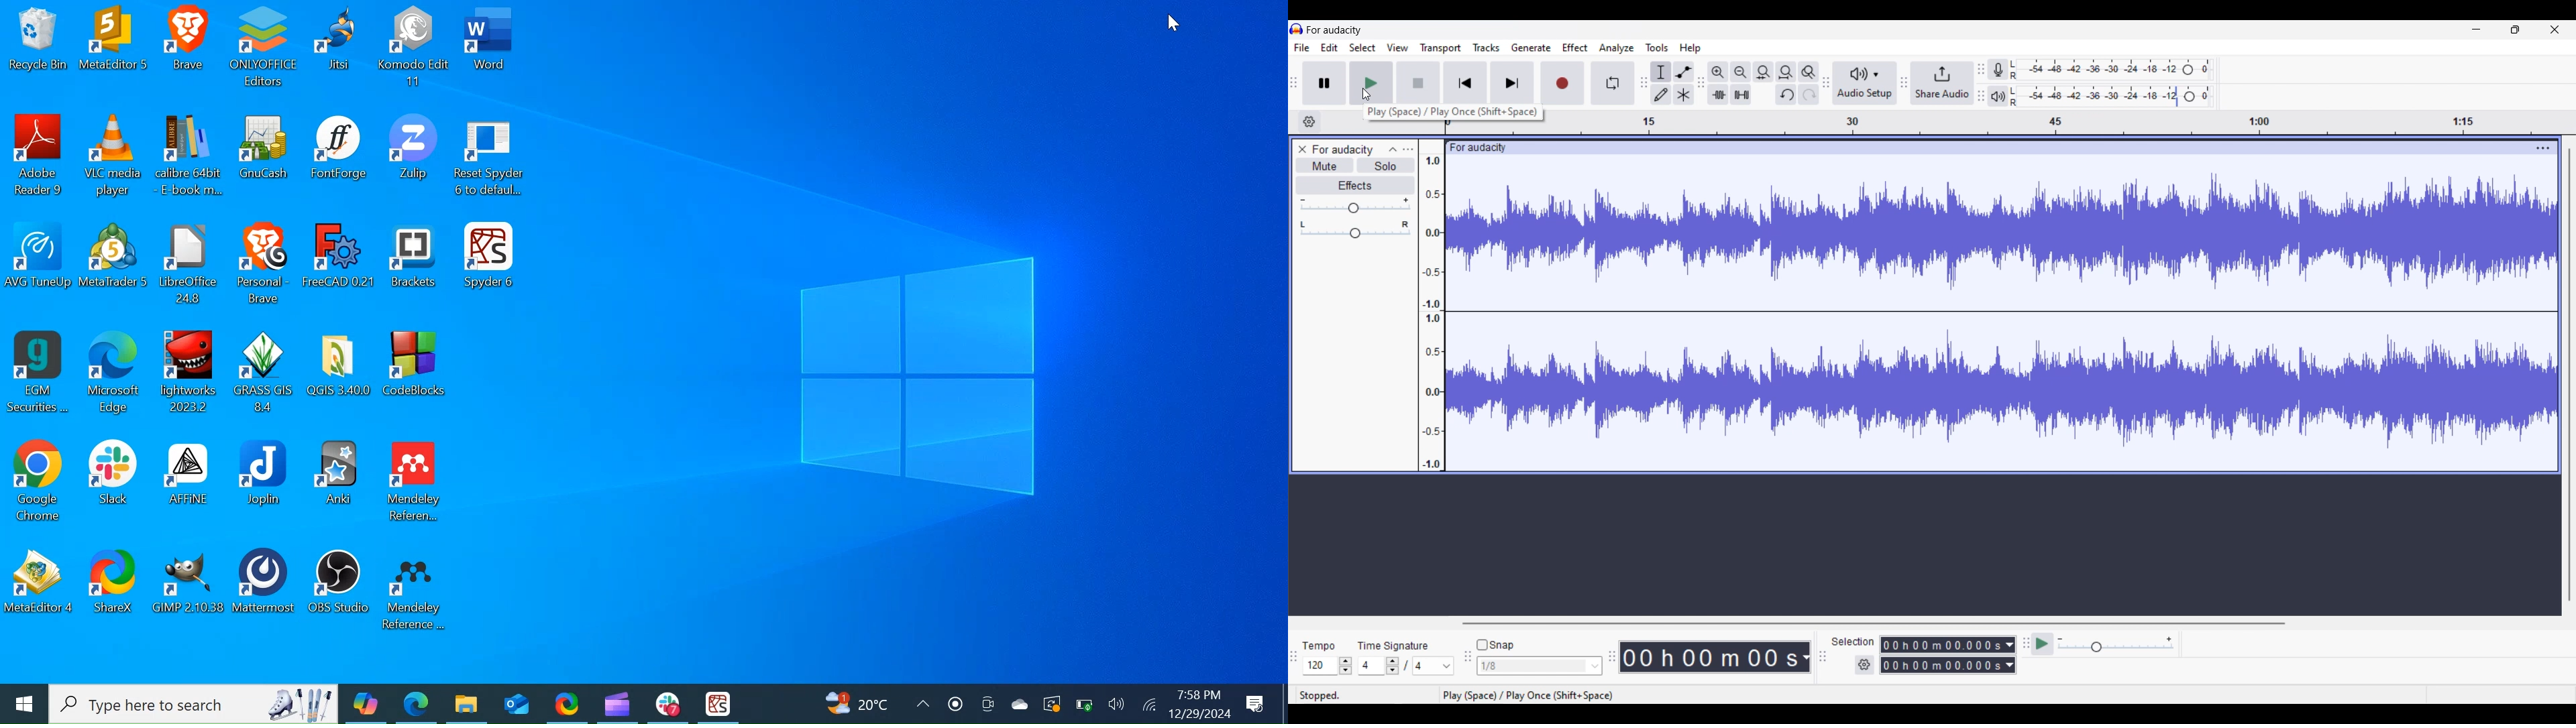  What do you see at coordinates (266, 158) in the screenshot?
I see `GnuCash Desktop icon` at bounding box center [266, 158].